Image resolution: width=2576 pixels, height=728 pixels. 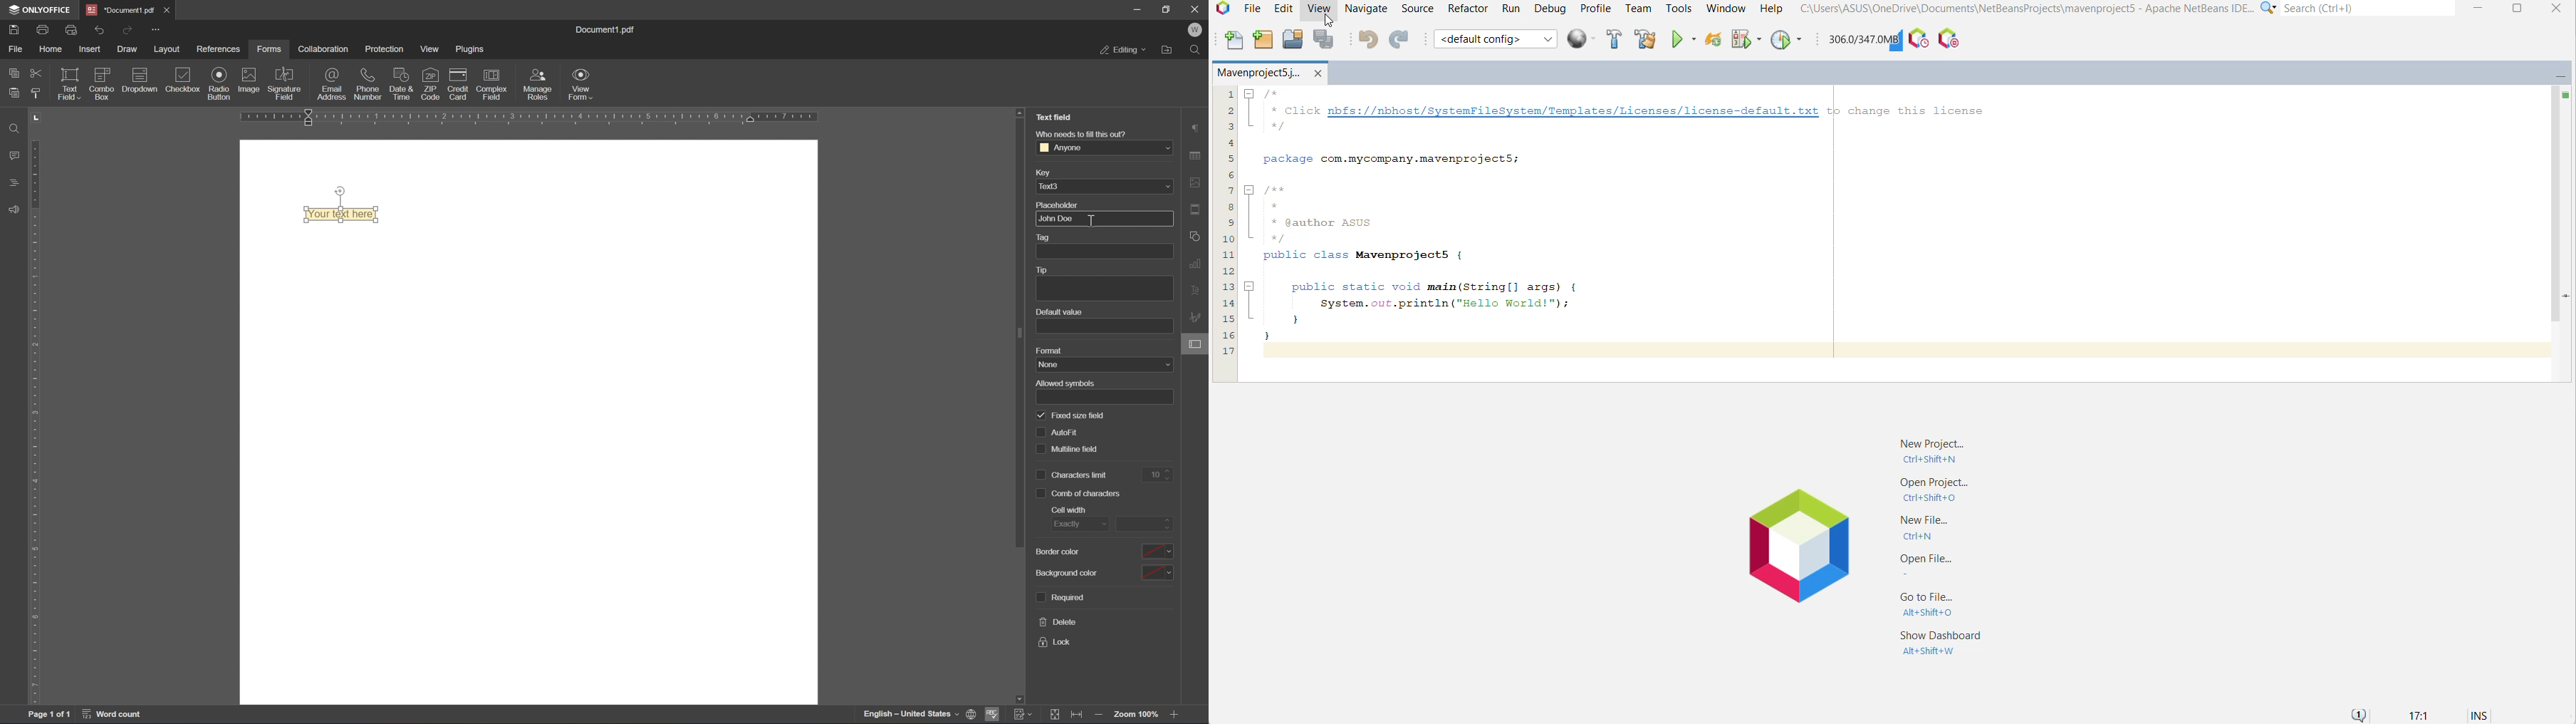 I want to click on Text field, so click(x=1055, y=119).